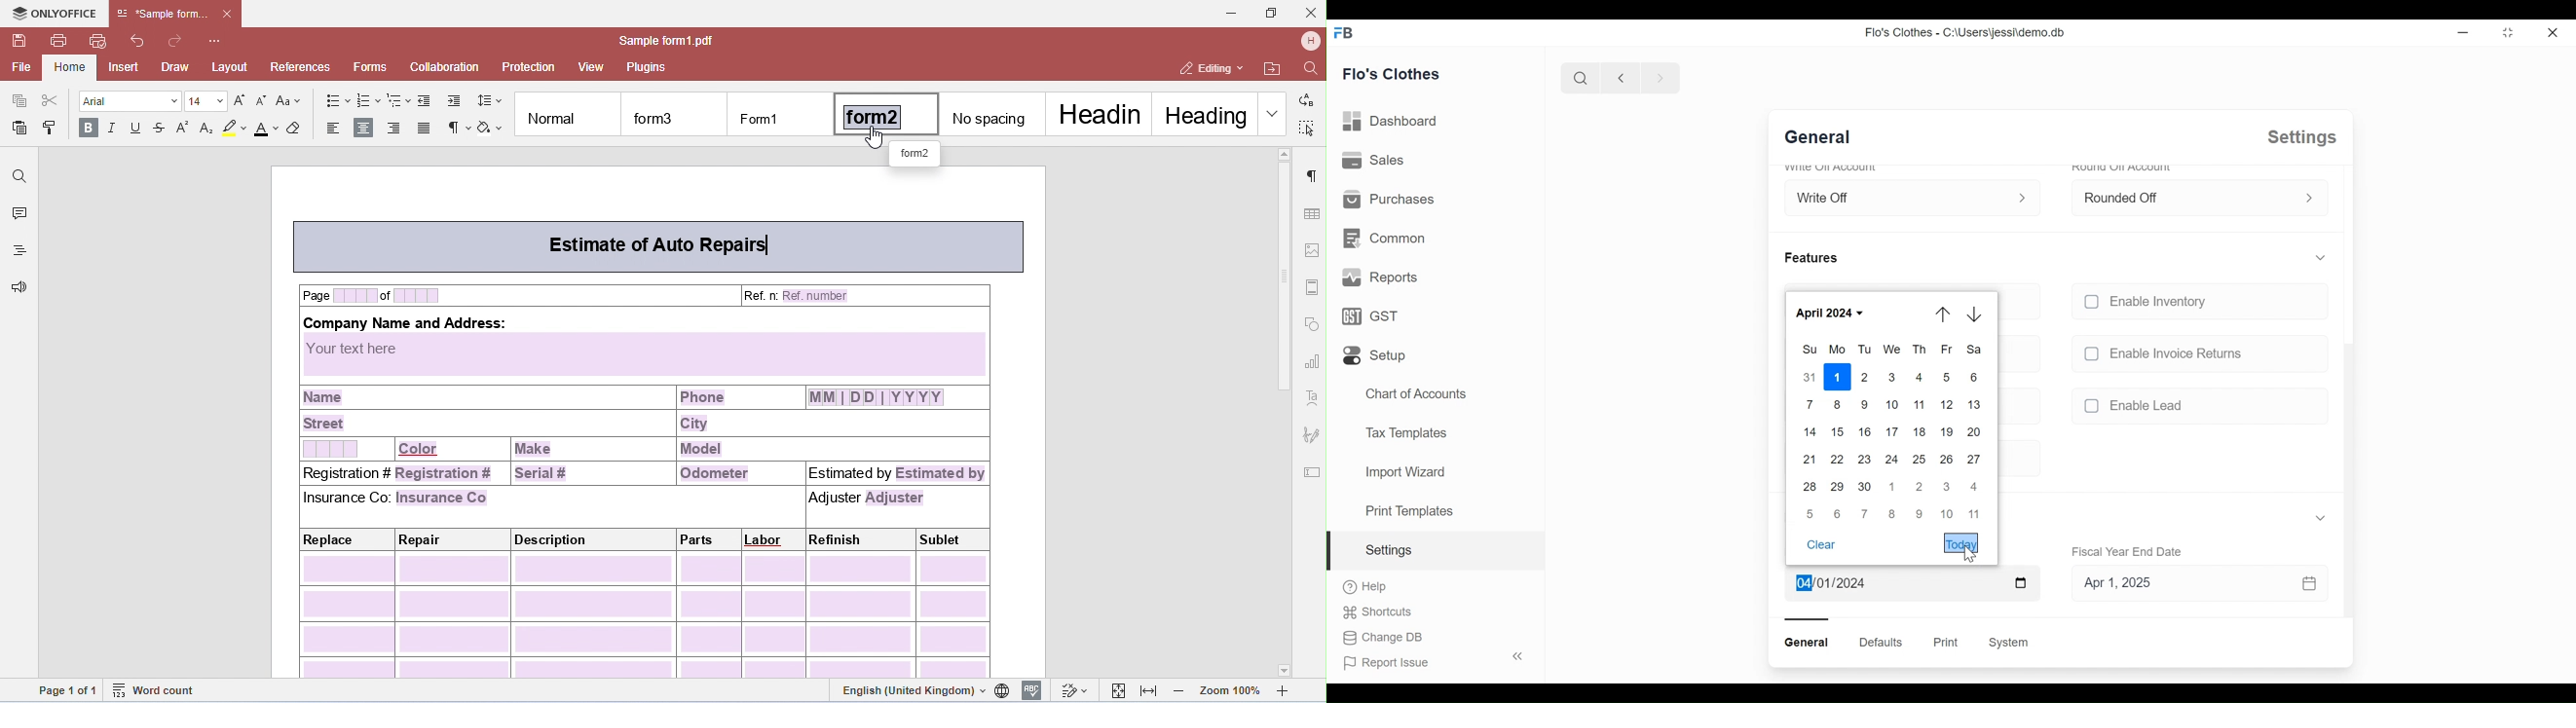 The image size is (2576, 728). What do you see at coordinates (1823, 545) in the screenshot?
I see `Clear` at bounding box center [1823, 545].